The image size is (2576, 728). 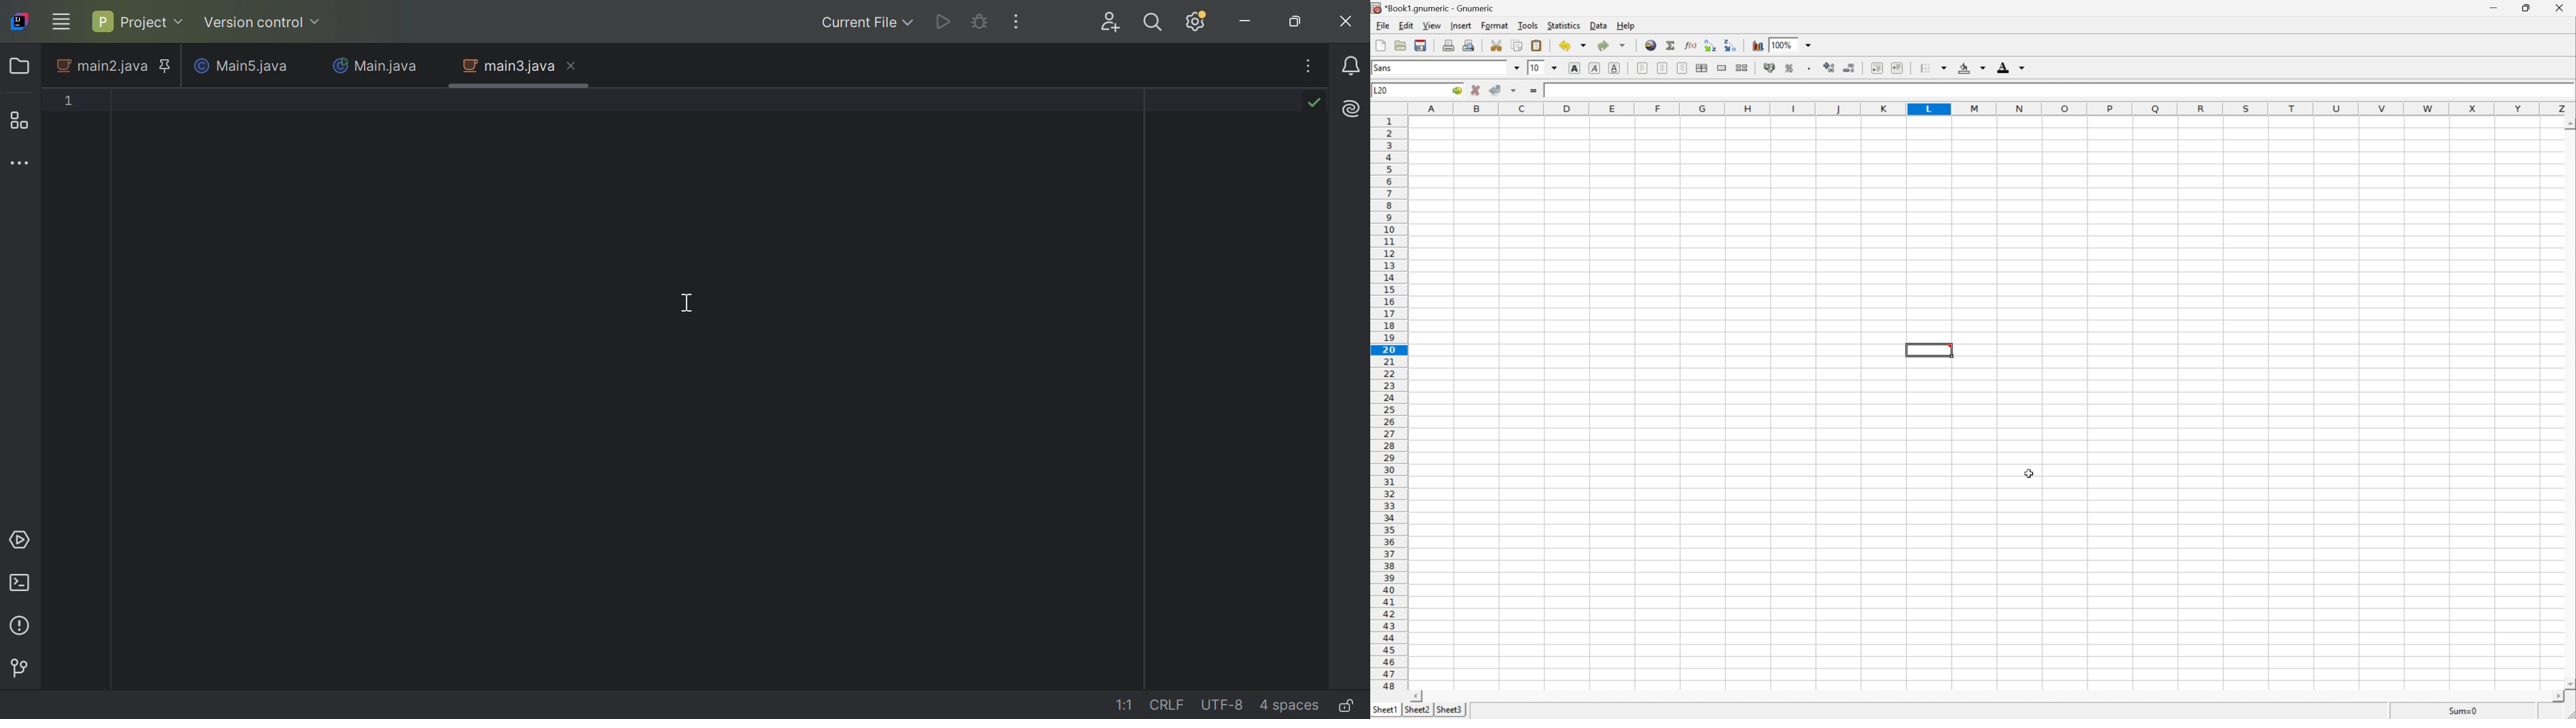 I want to click on Project, so click(x=138, y=22).